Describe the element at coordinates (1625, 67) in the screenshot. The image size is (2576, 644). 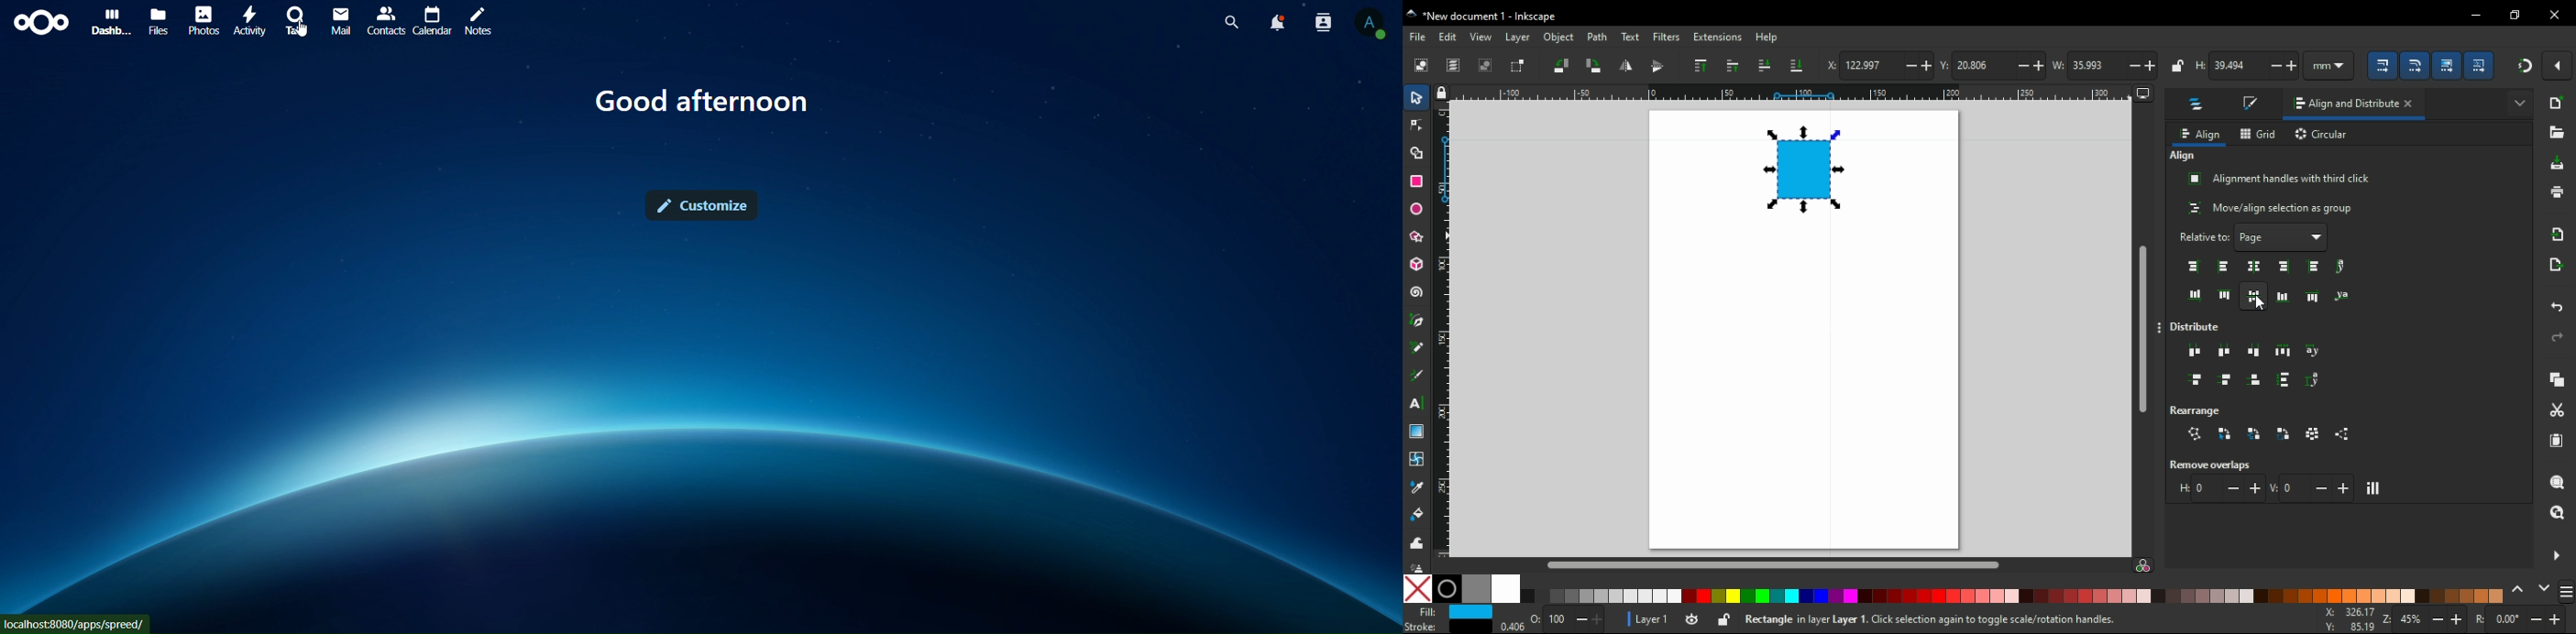
I see `object flip horizontal` at that location.